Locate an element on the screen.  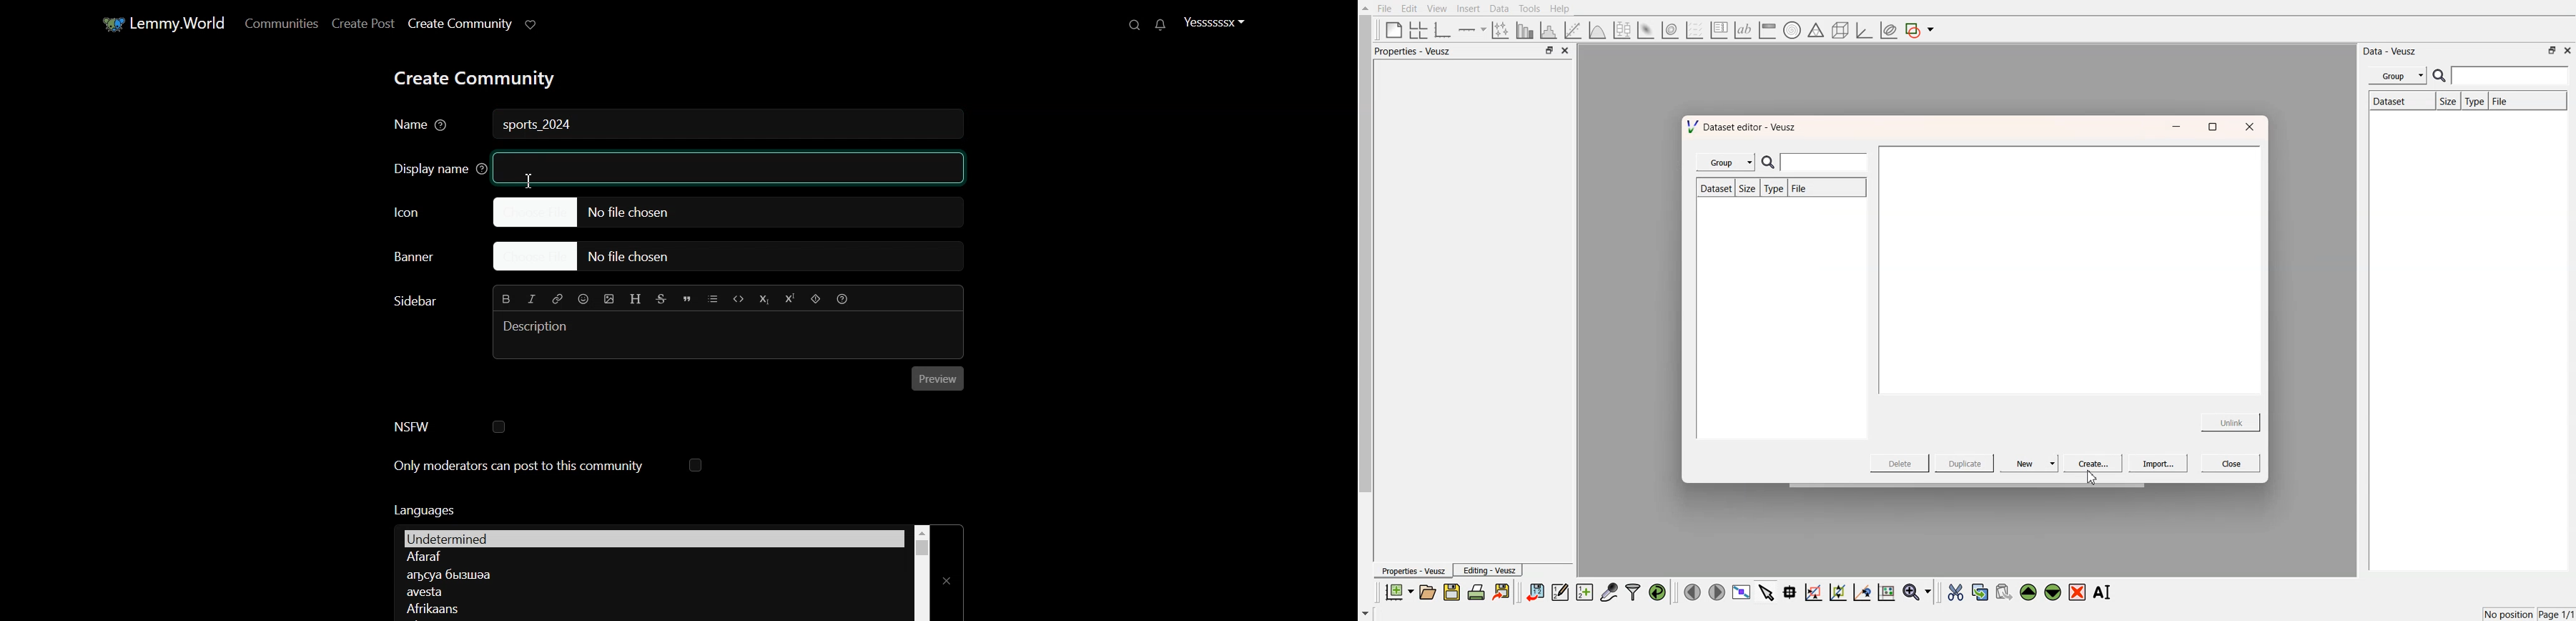
plot a vector set is located at coordinates (1696, 30).